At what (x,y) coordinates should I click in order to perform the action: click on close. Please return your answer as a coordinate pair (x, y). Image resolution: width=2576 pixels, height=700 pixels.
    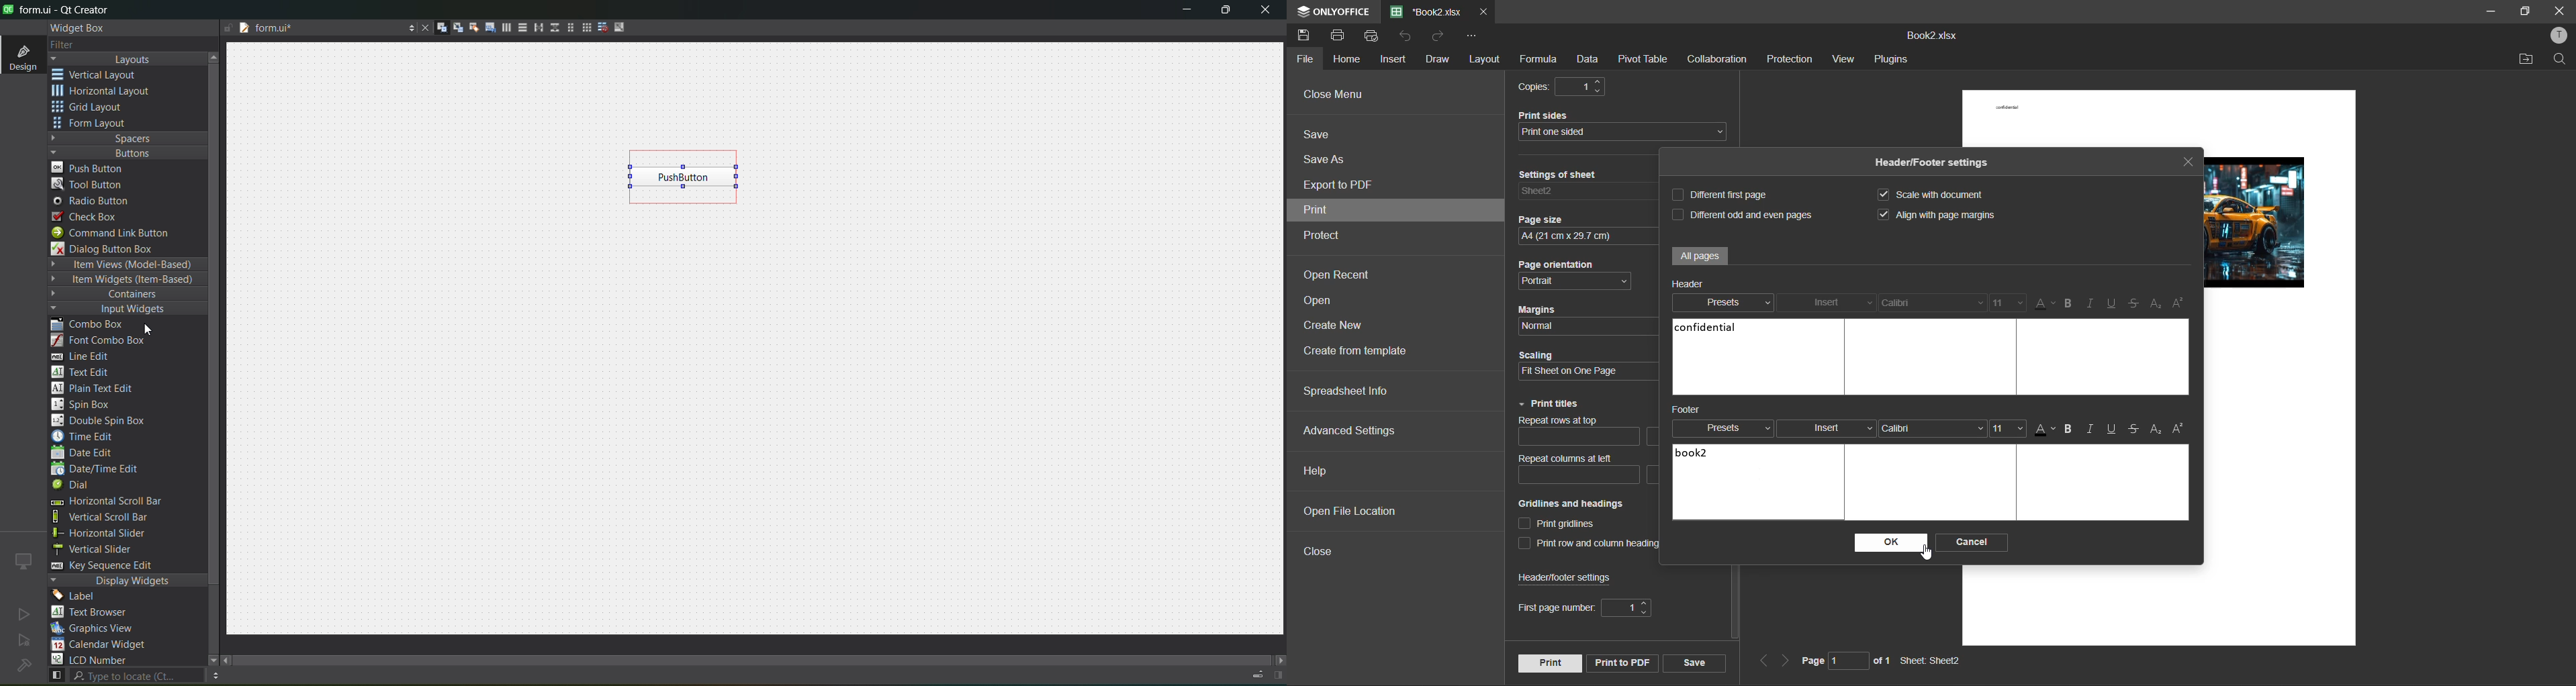
    Looking at the image, I should click on (1265, 11).